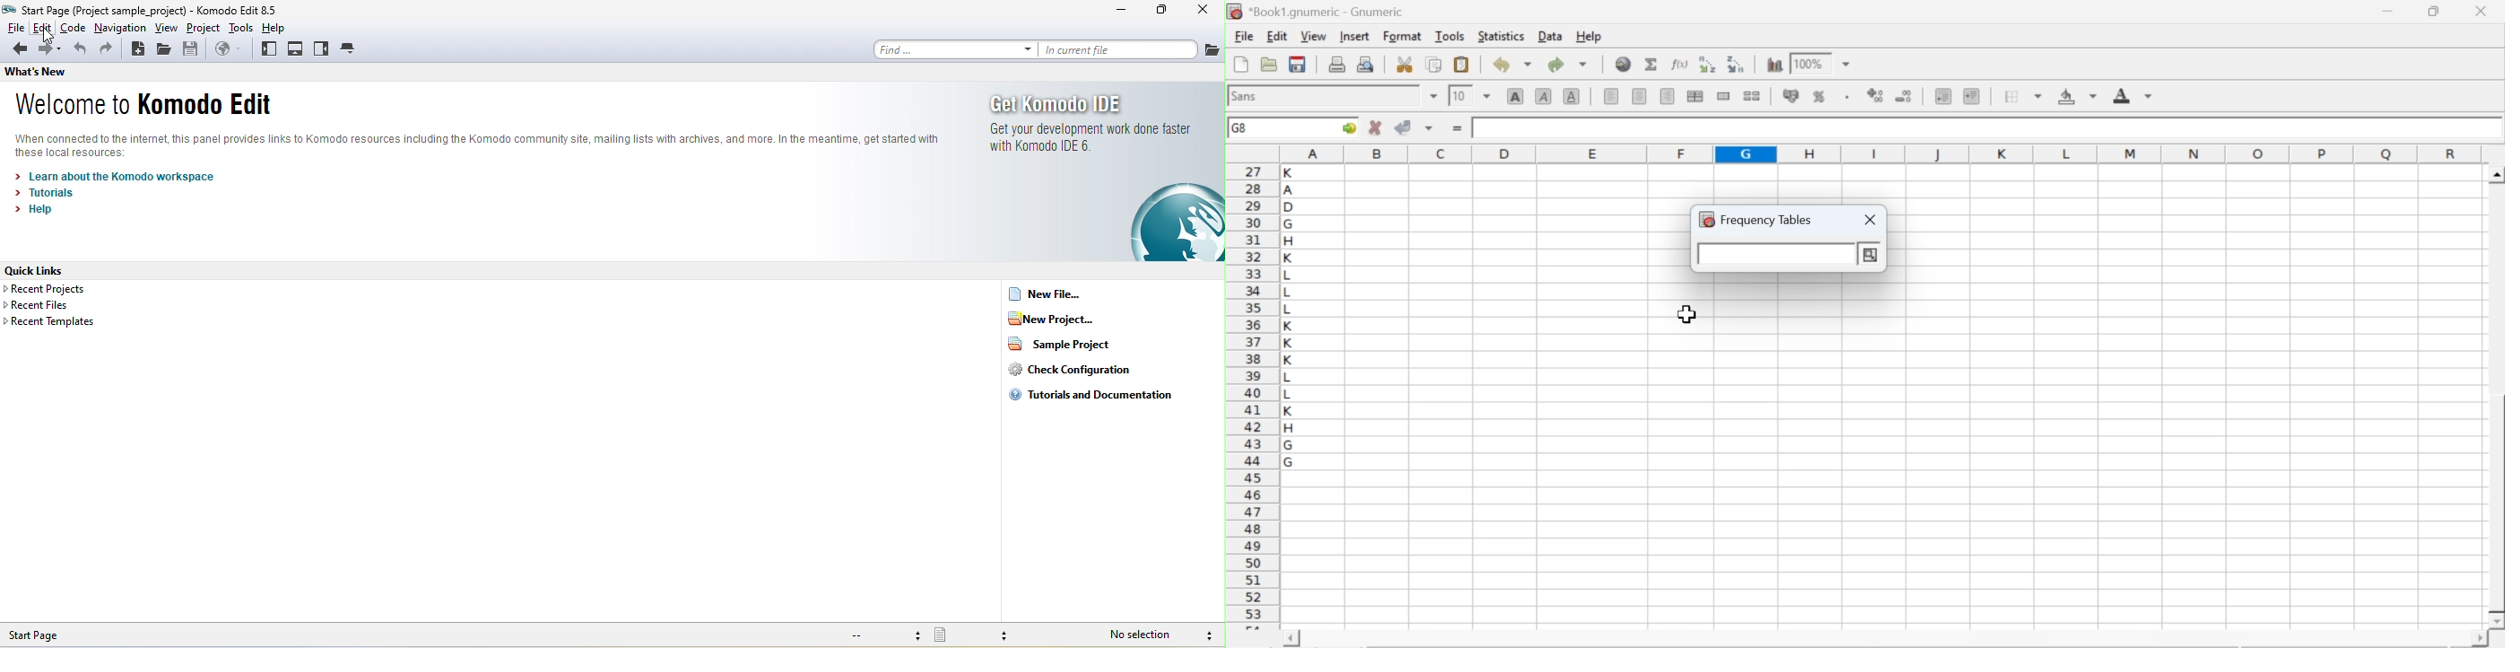 The width and height of the screenshot is (2520, 672). What do you see at coordinates (1243, 37) in the screenshot?
I see `file` at bounding box center [1243, 37].